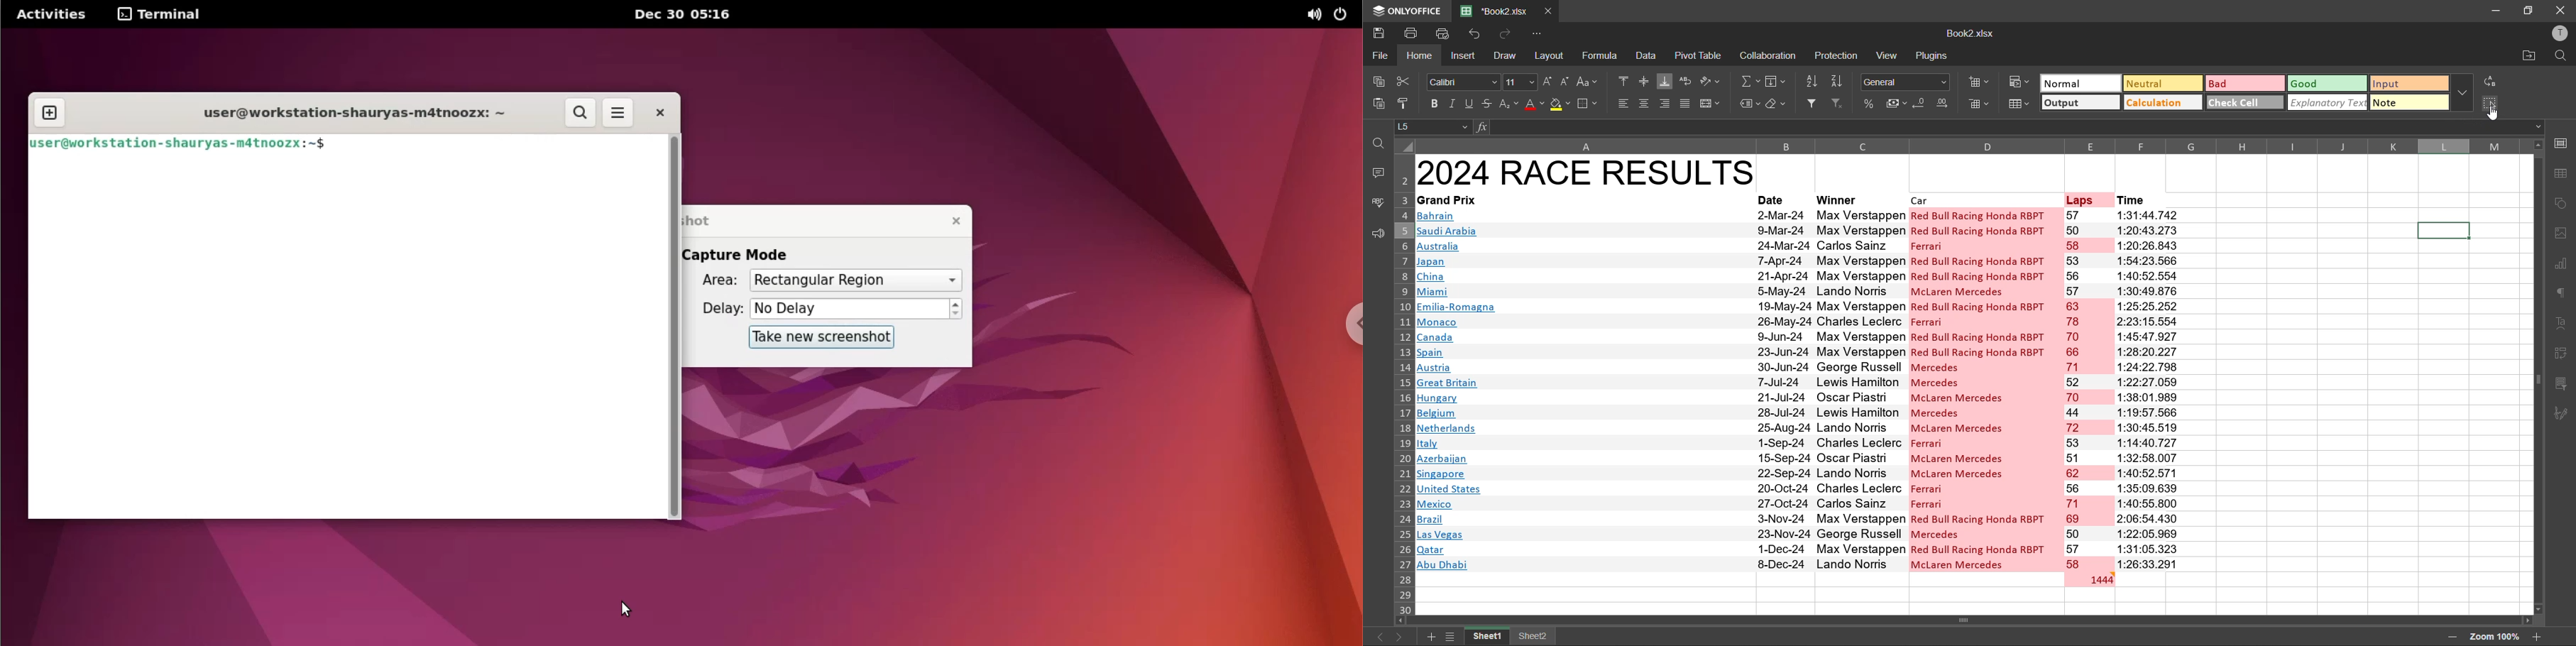 The image size is (2576, 672). I want to click on check cell, so click(2246, 102).